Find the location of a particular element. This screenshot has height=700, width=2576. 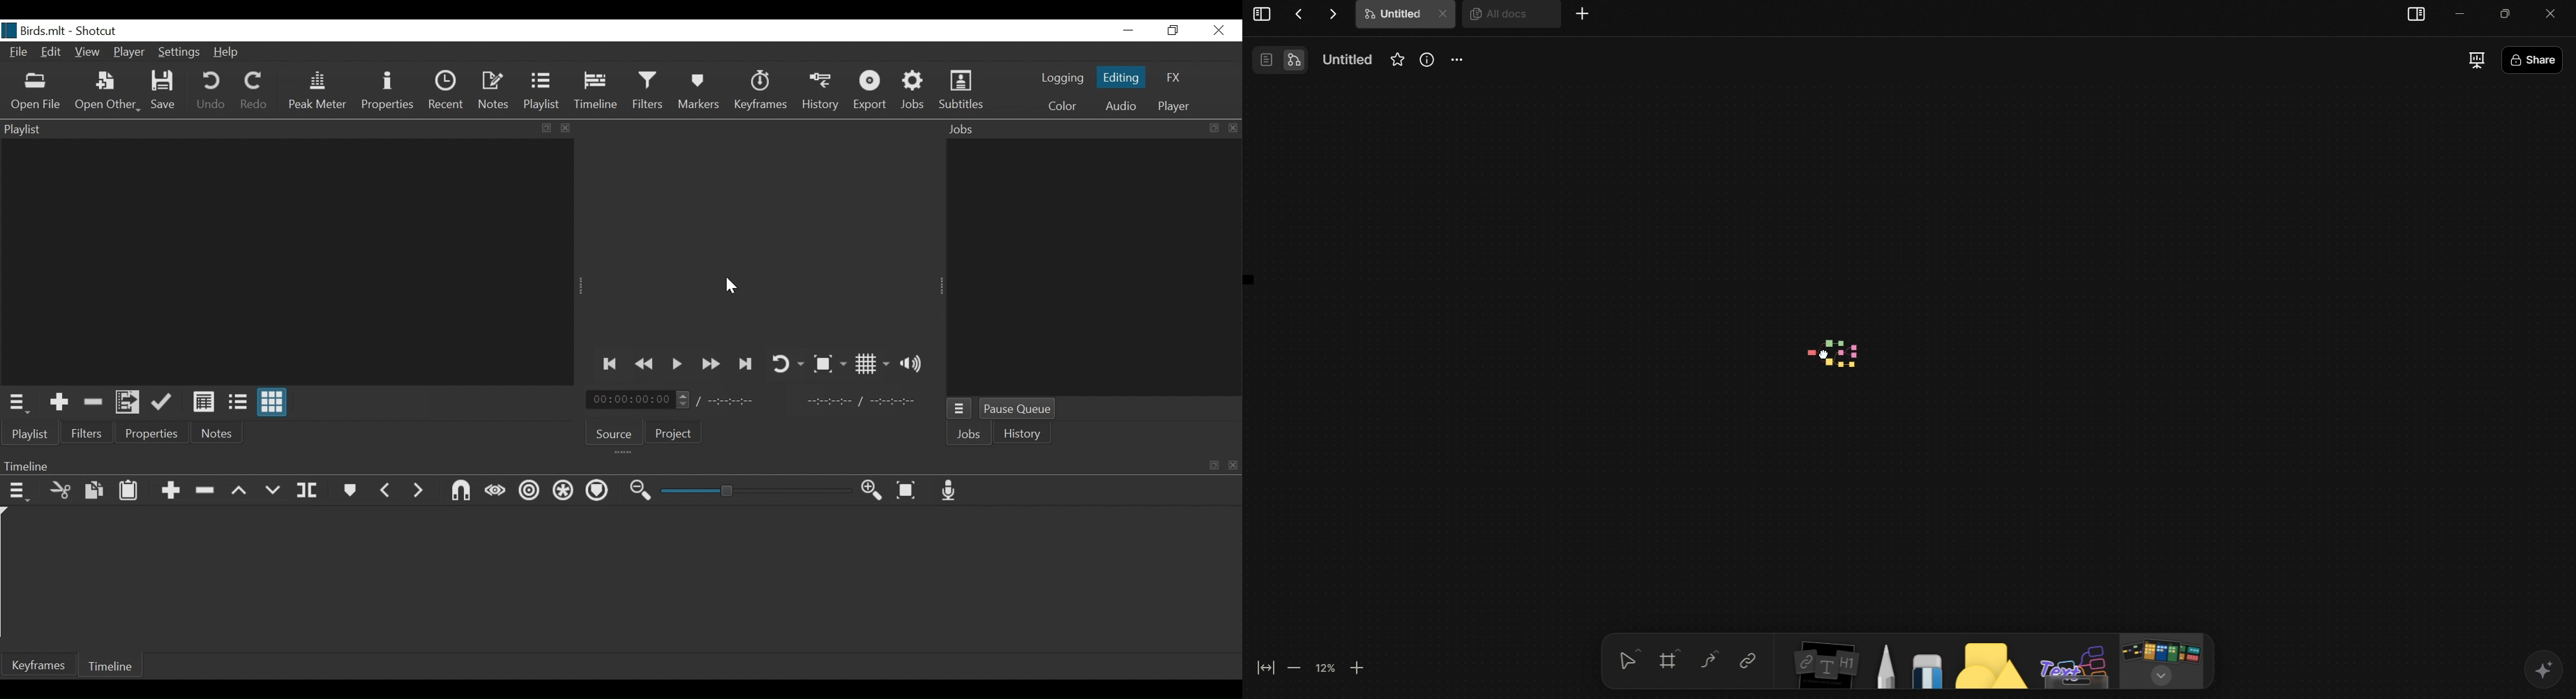

Subtitles is located at coordinates (961, 91).